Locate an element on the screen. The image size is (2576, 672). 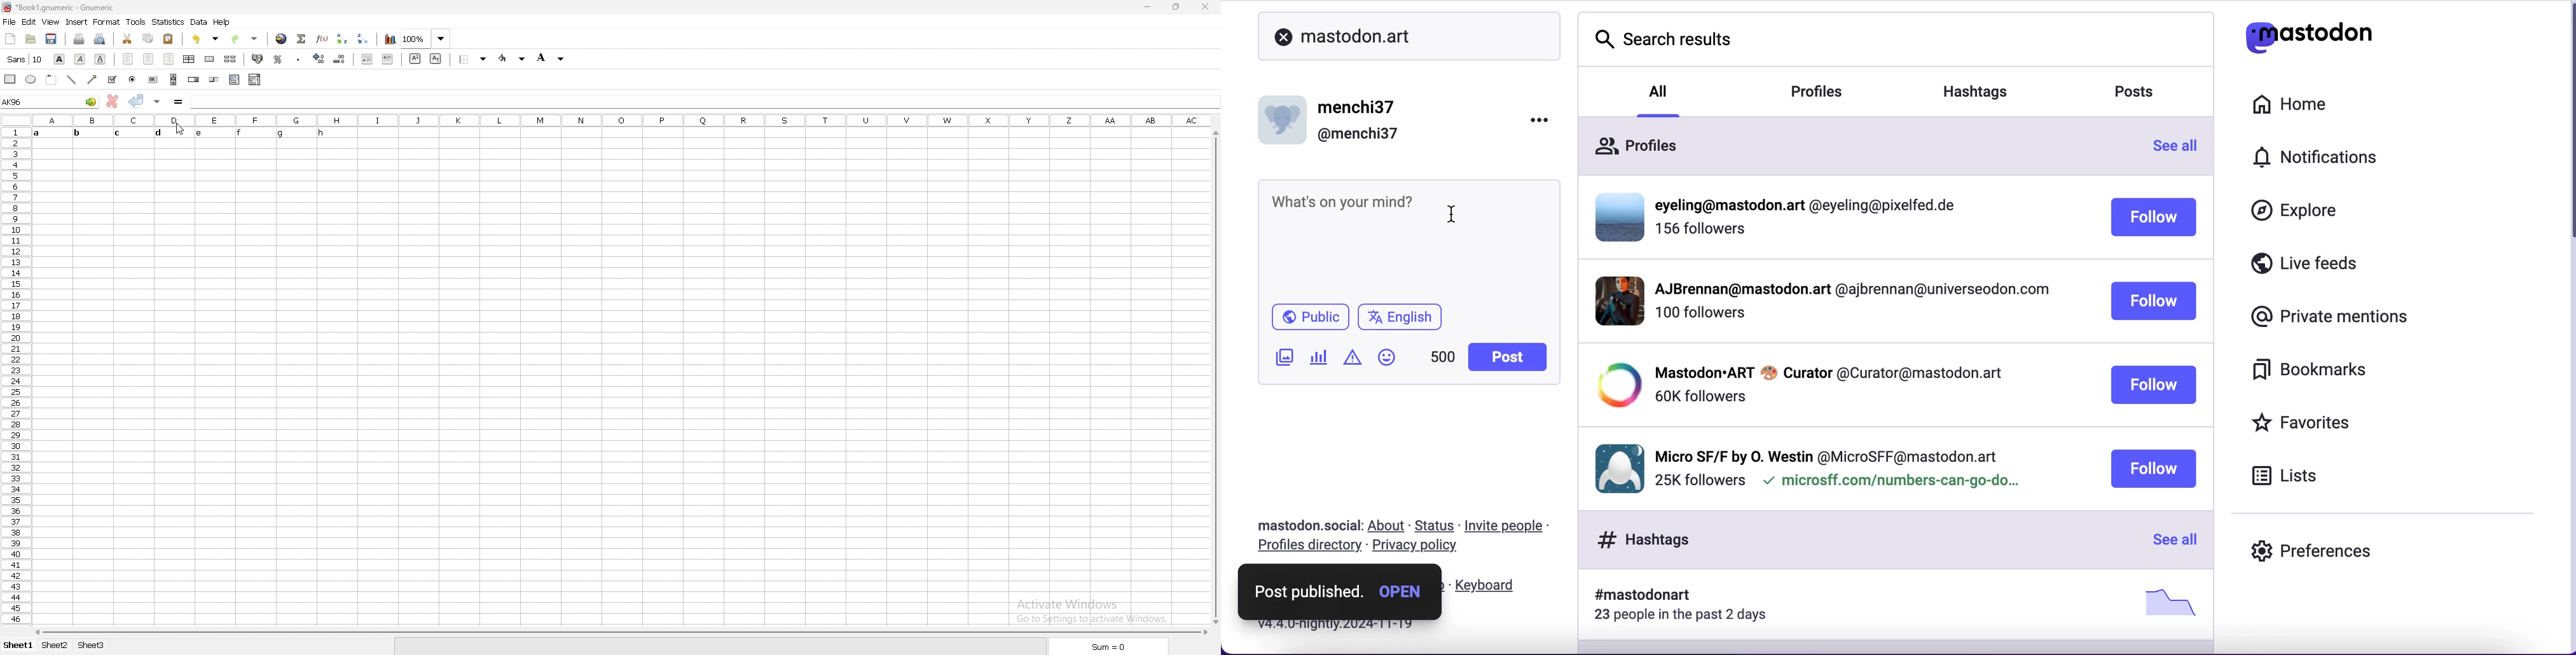
followers is located at coordinates (1702, 234).